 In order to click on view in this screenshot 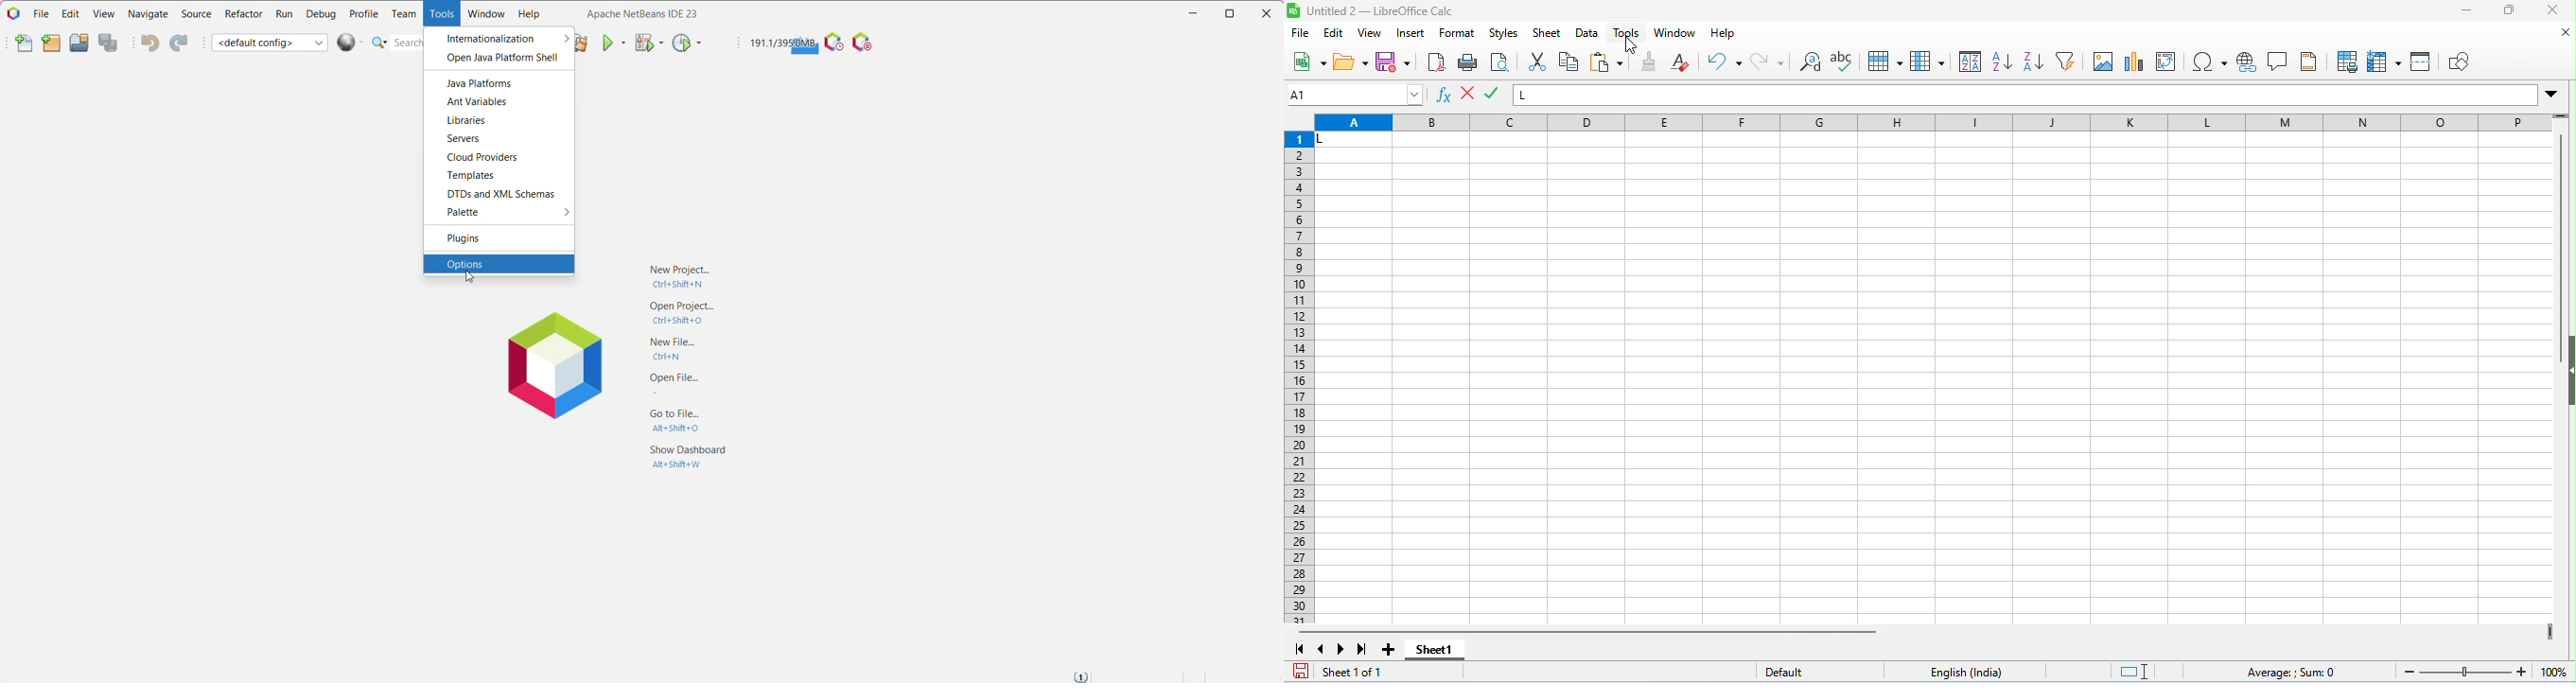, I will do `click(1371, 33)`.